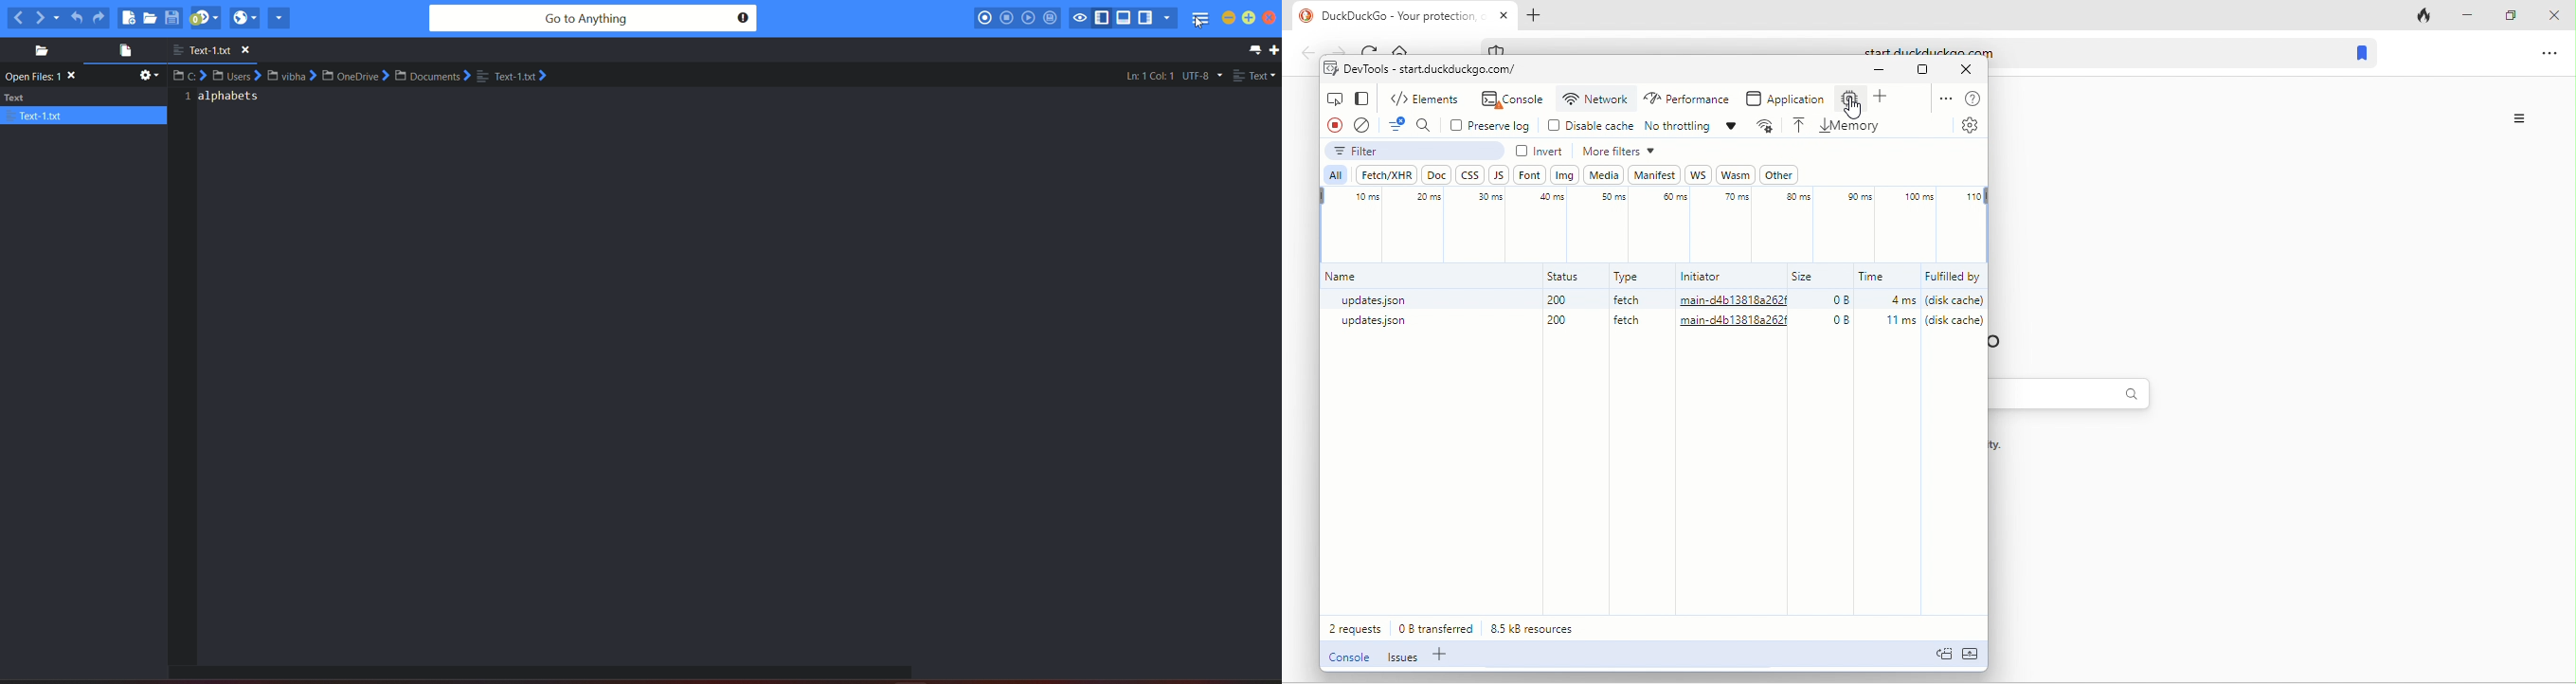 The height and width of the screenshot is (700, 2576). Describe the element at coordinates (1699, 173) in the screenshot. I see `ws` at that location.